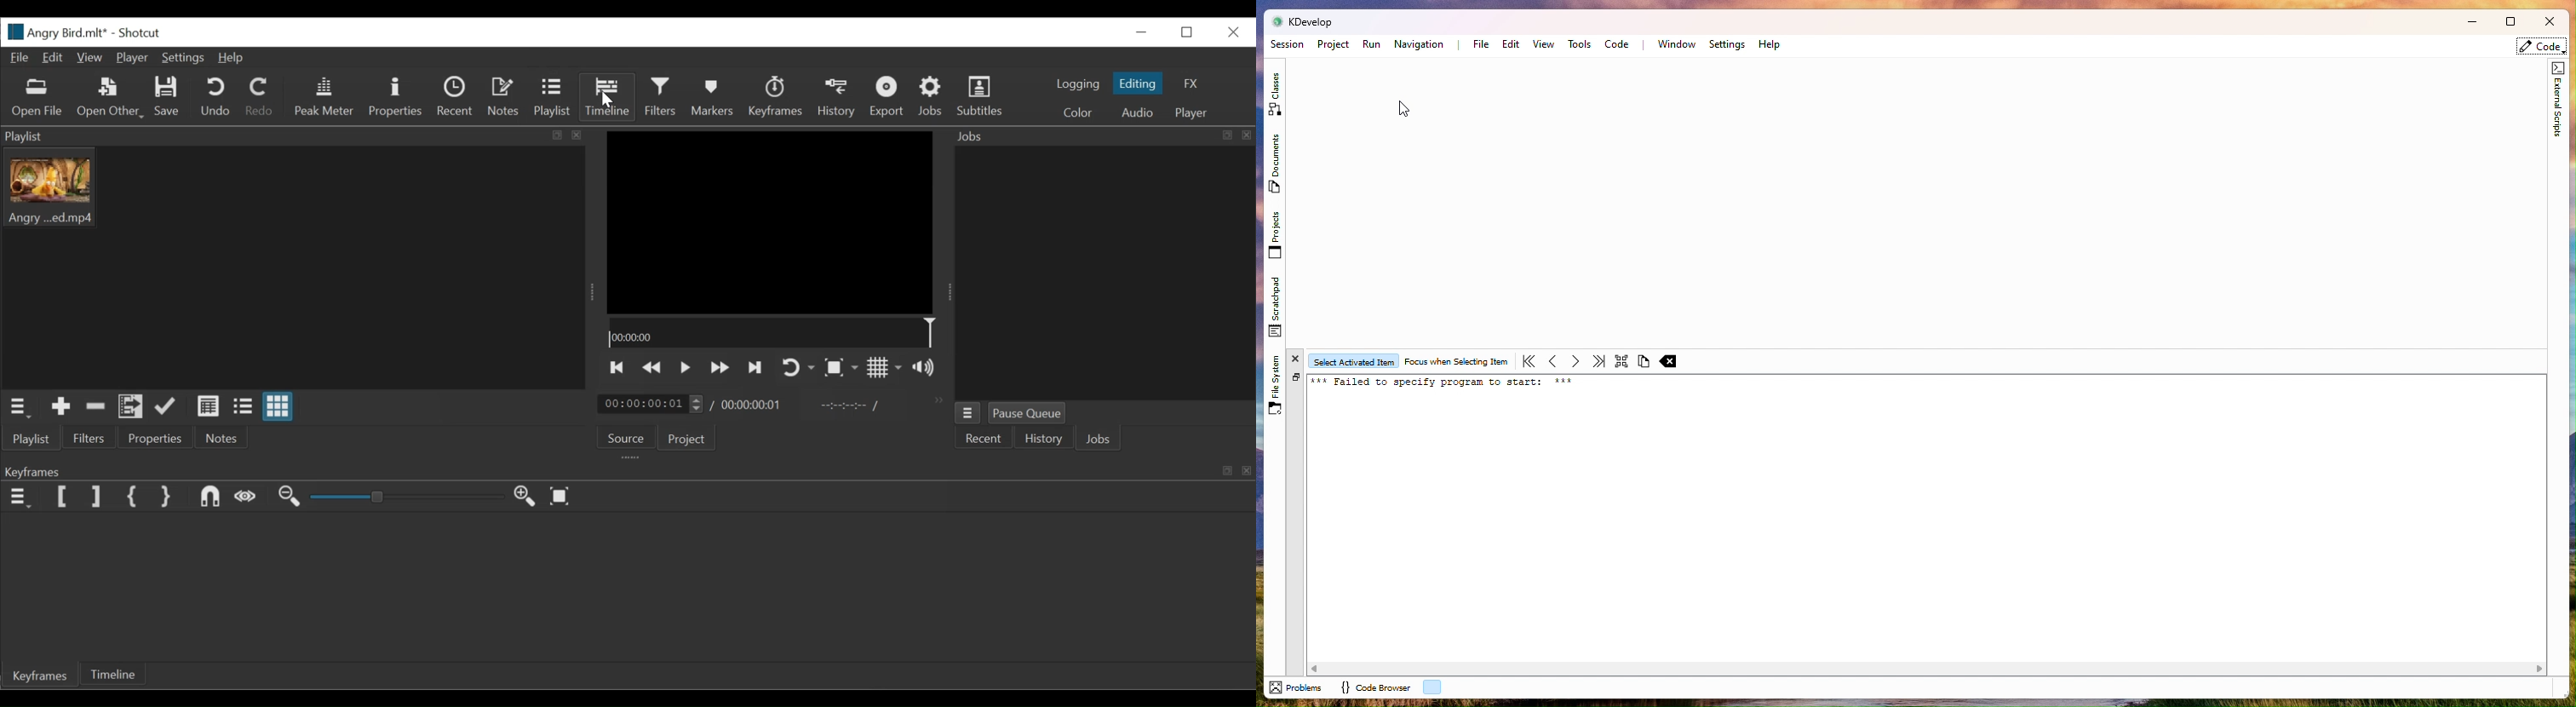  Describe the element at coordinates (1143, 31) in the screenshot. I see `minimize` at that location.